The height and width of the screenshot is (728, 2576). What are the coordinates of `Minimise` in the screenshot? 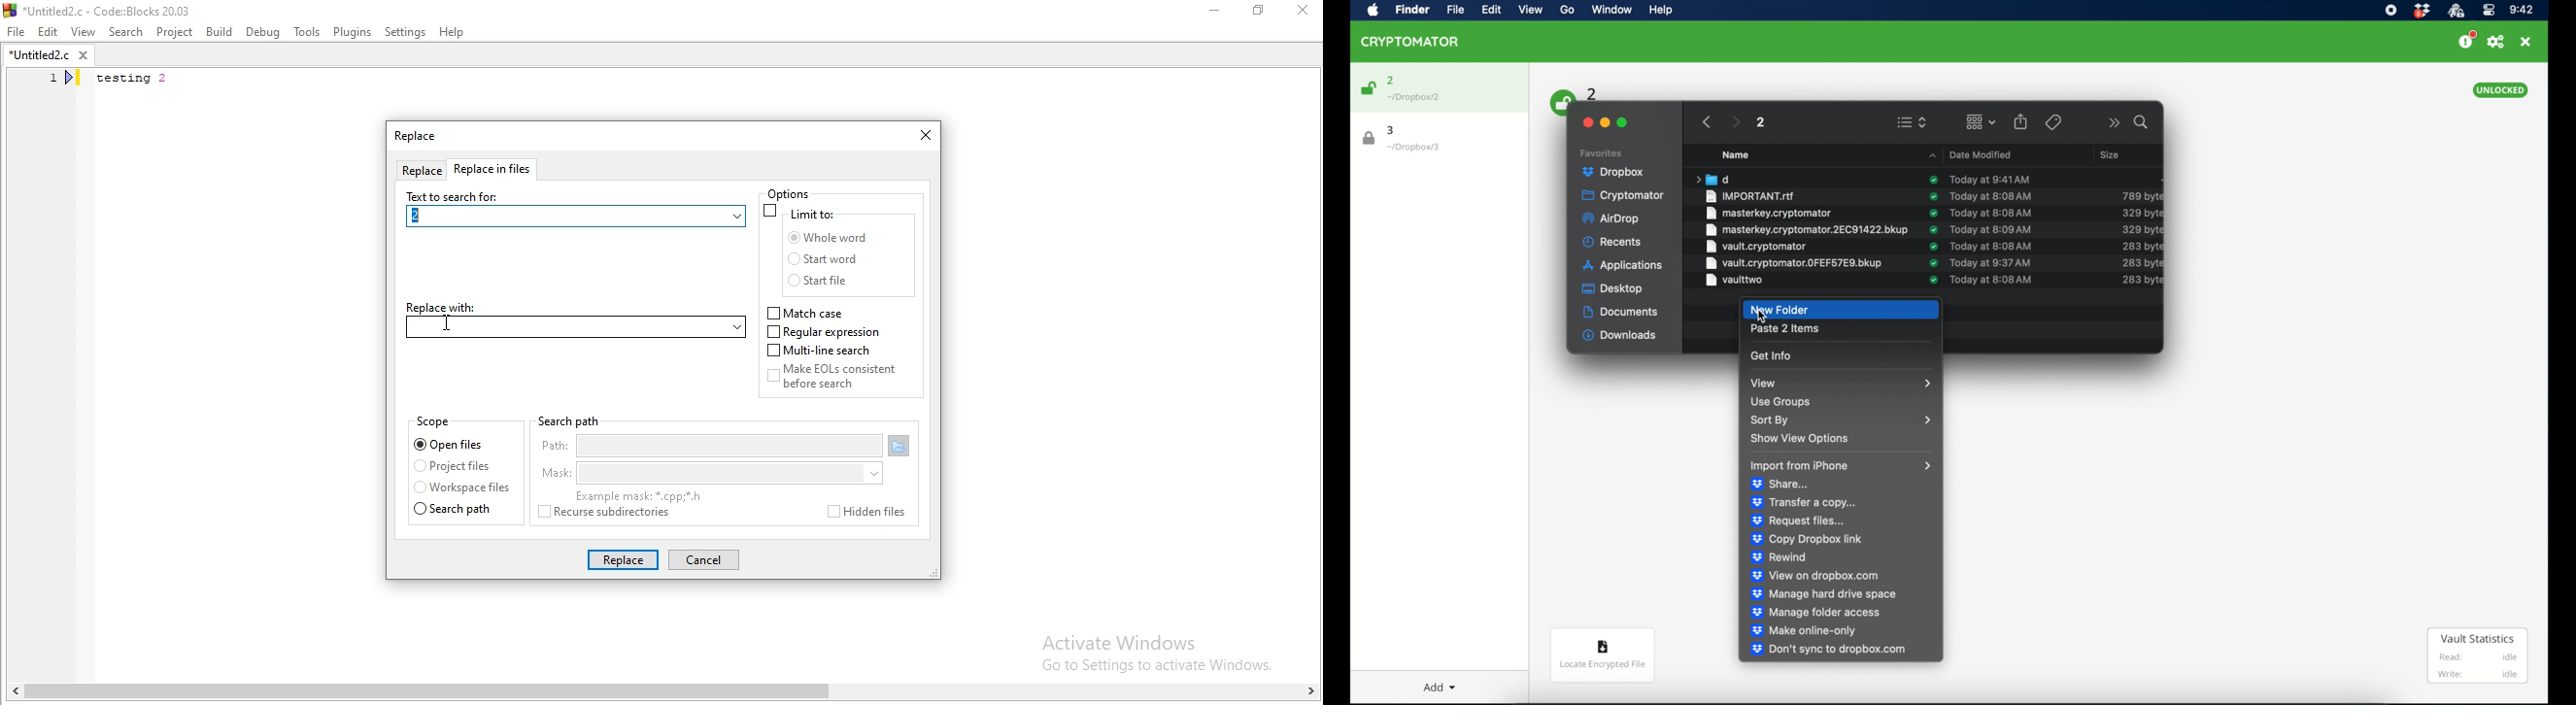 It's located at (1214, 14).